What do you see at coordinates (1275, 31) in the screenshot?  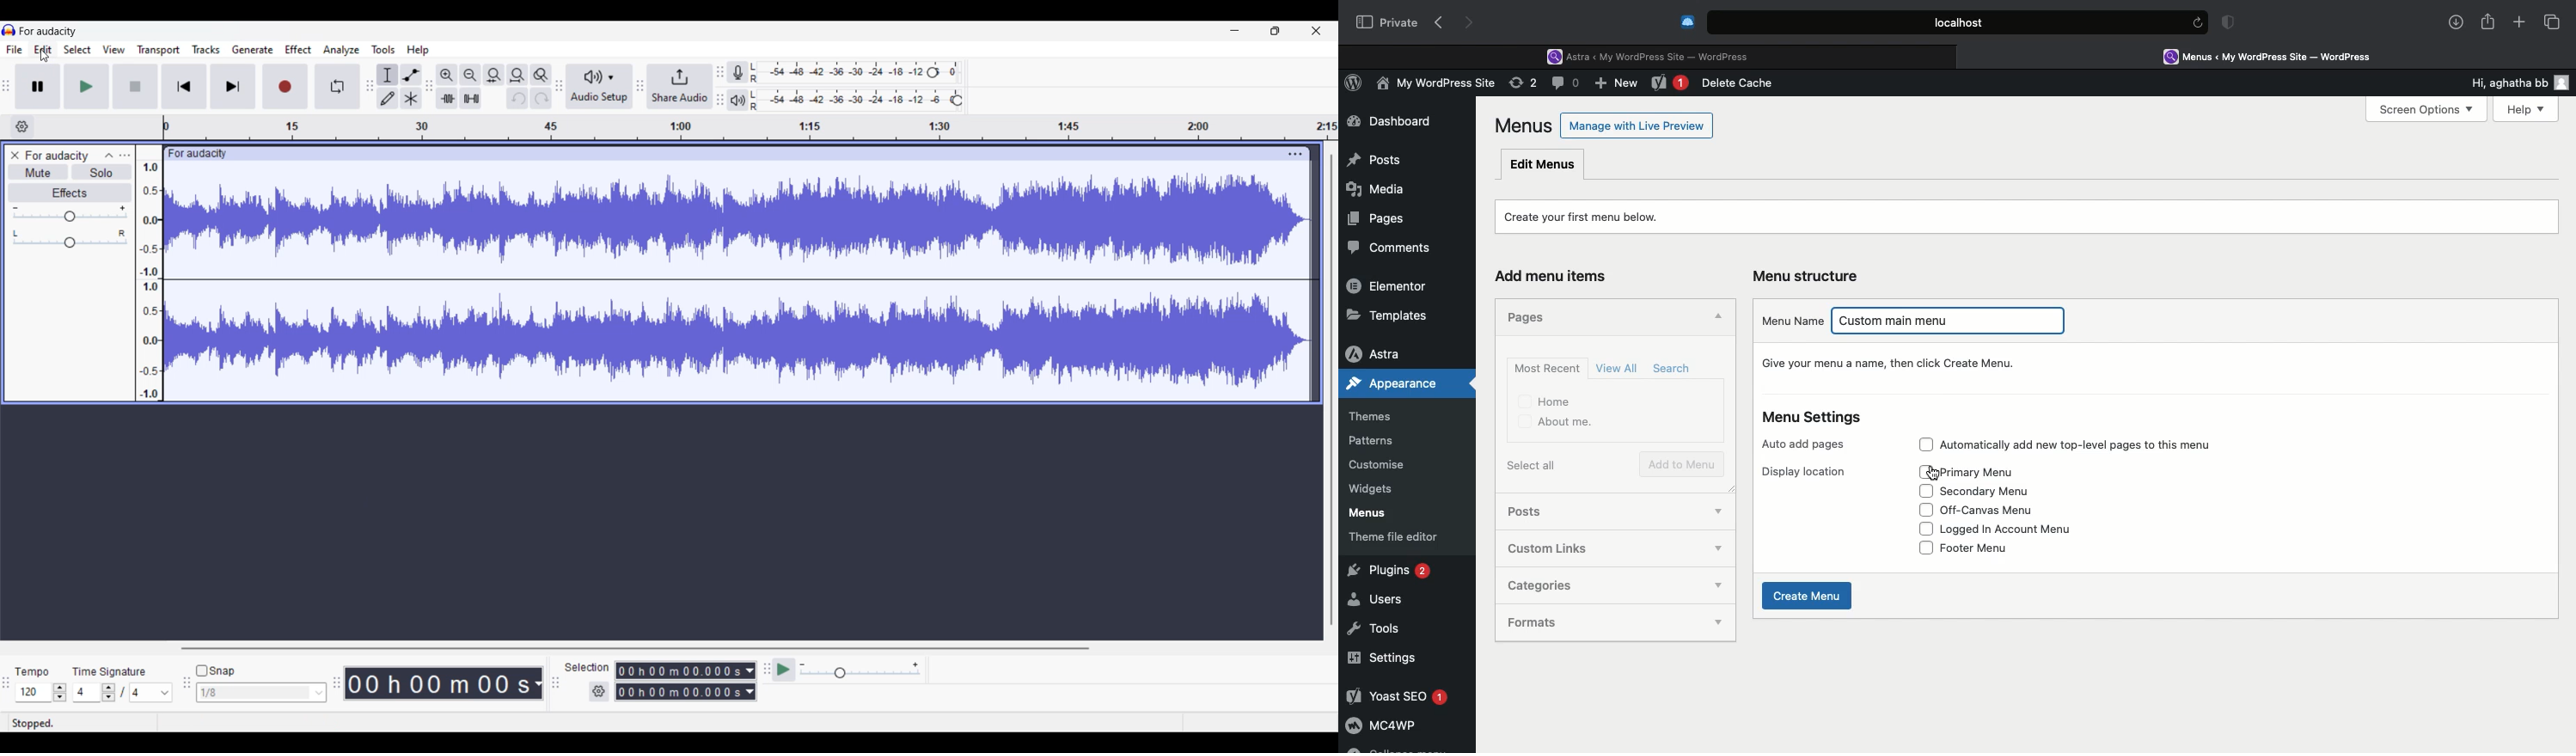 I see `Show in smaller tab` at bounding box center [1275, 31].